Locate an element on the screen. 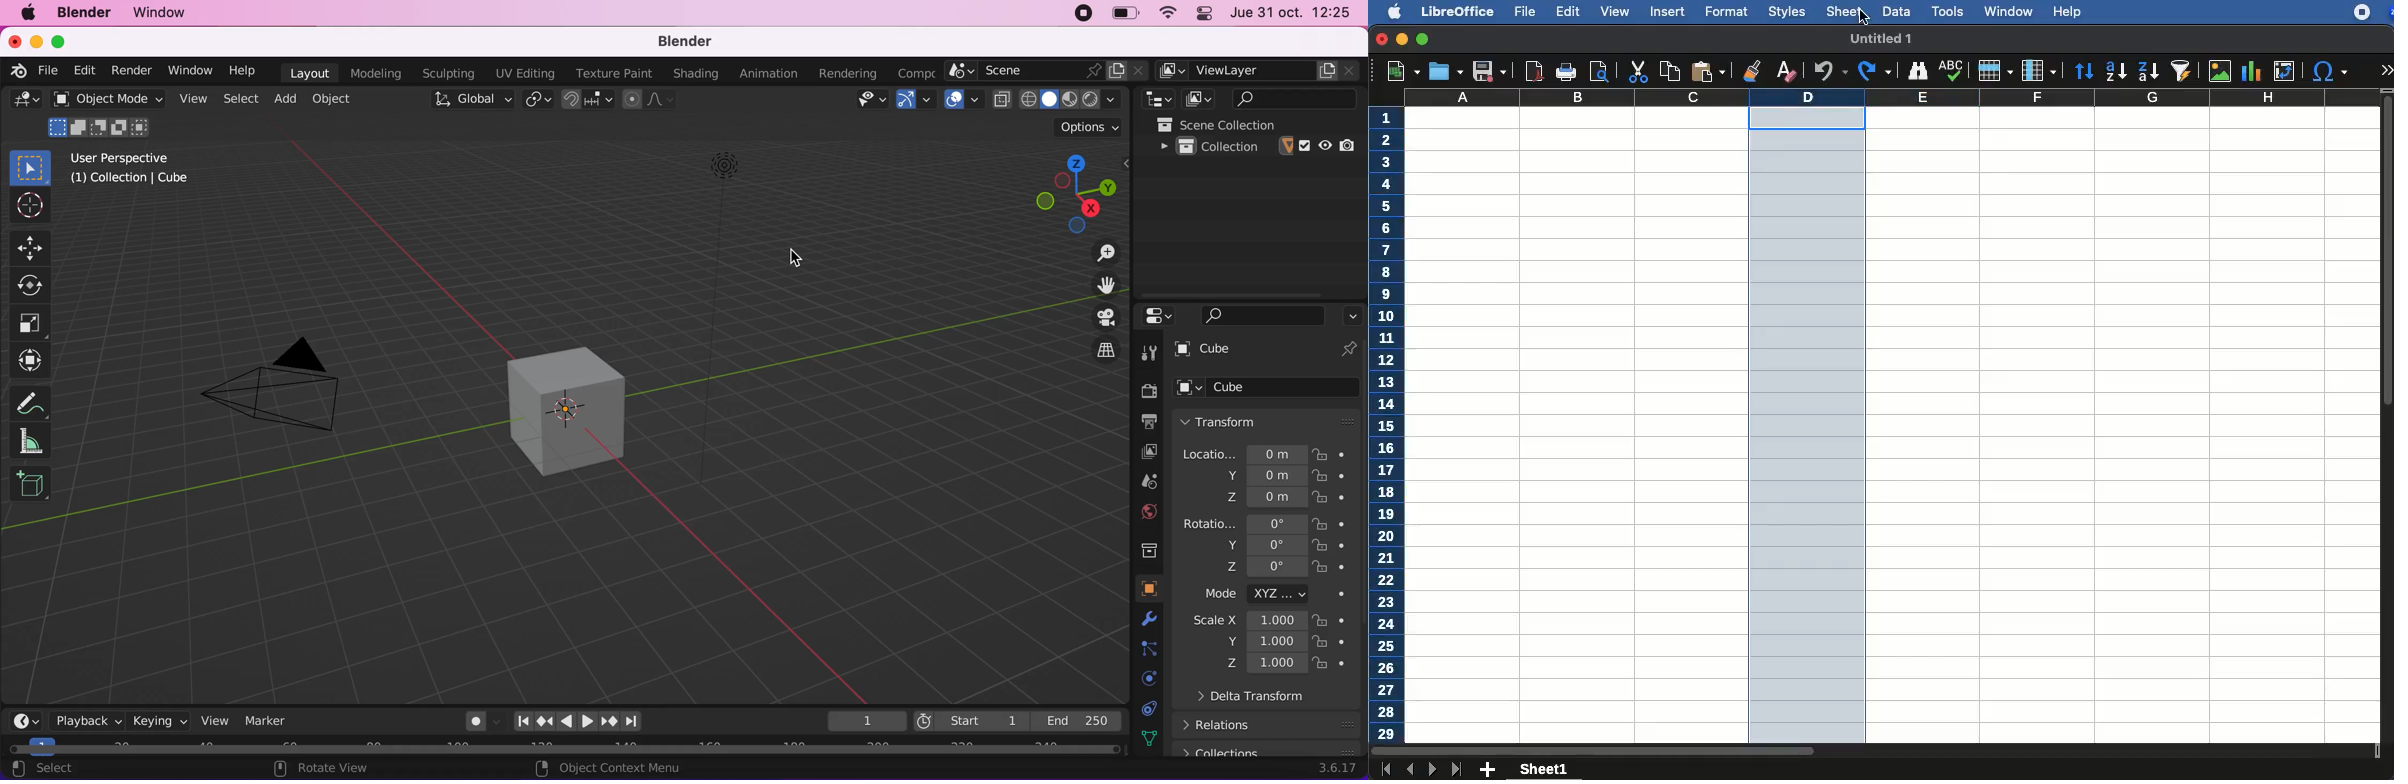 The height and width of the screenshot is (784, 2408). view layer is located at coordinates (1140, 452).